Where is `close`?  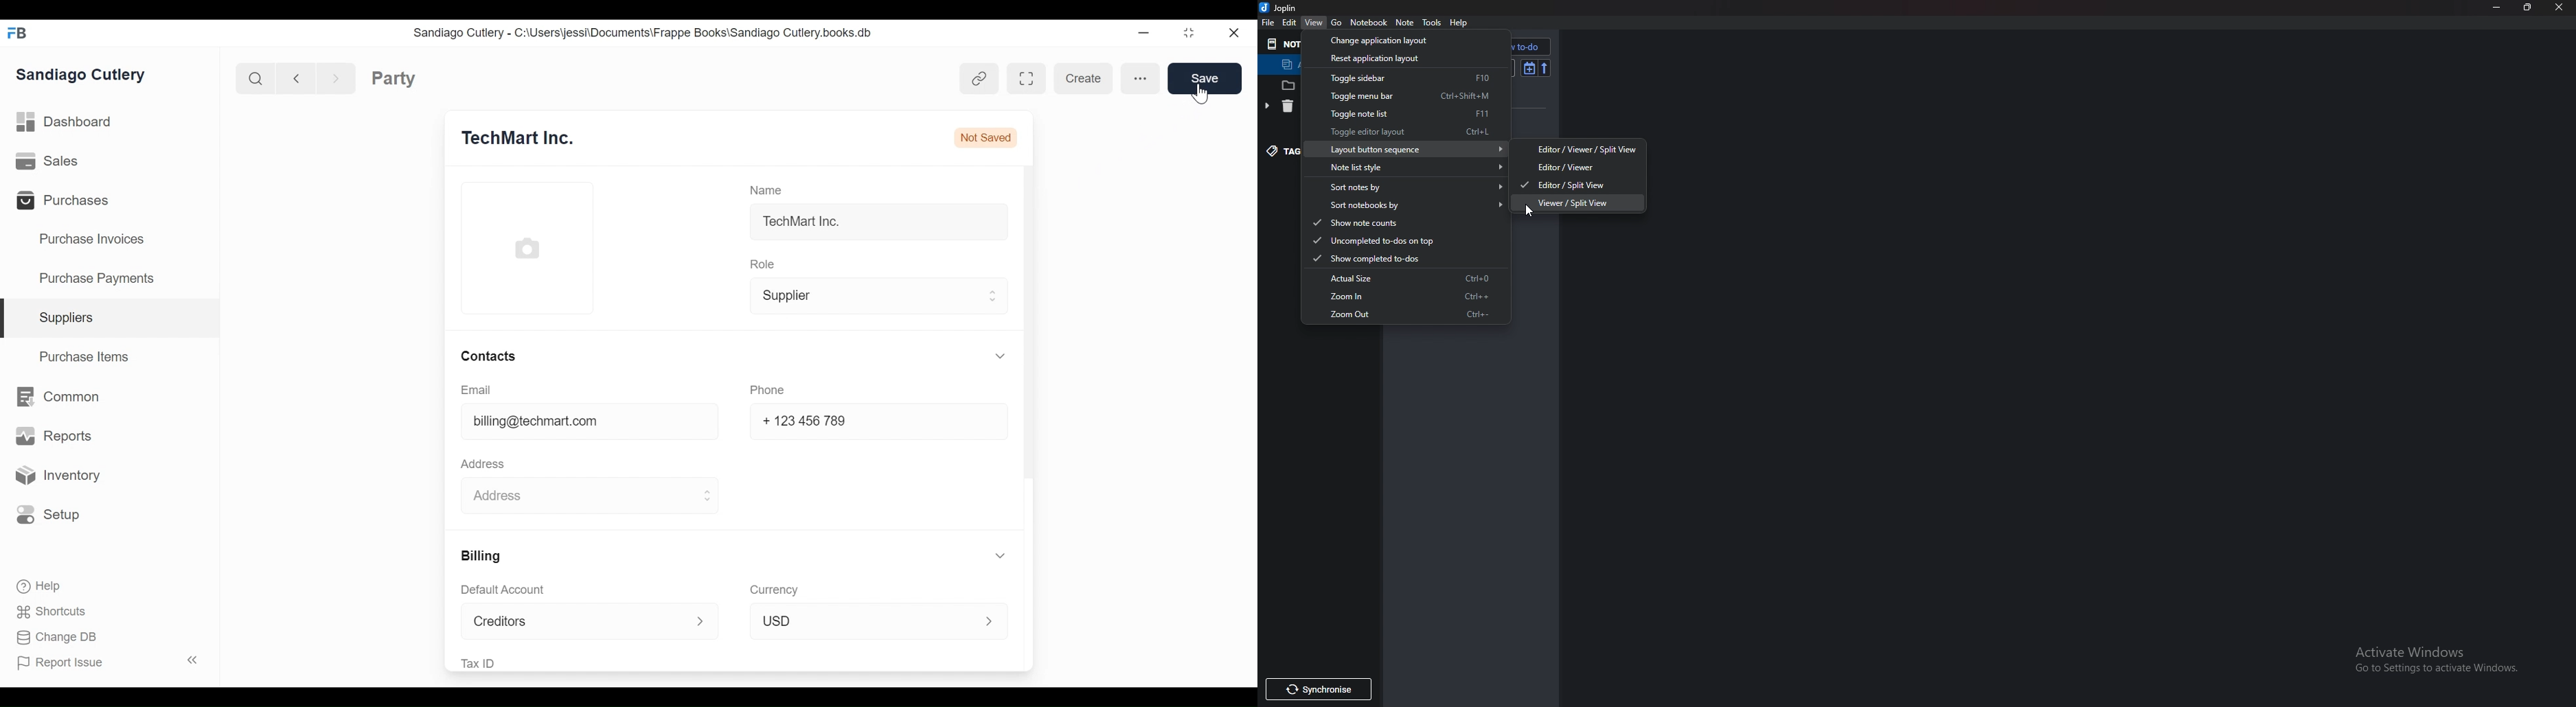
close is located at coordinates (1235, 35).